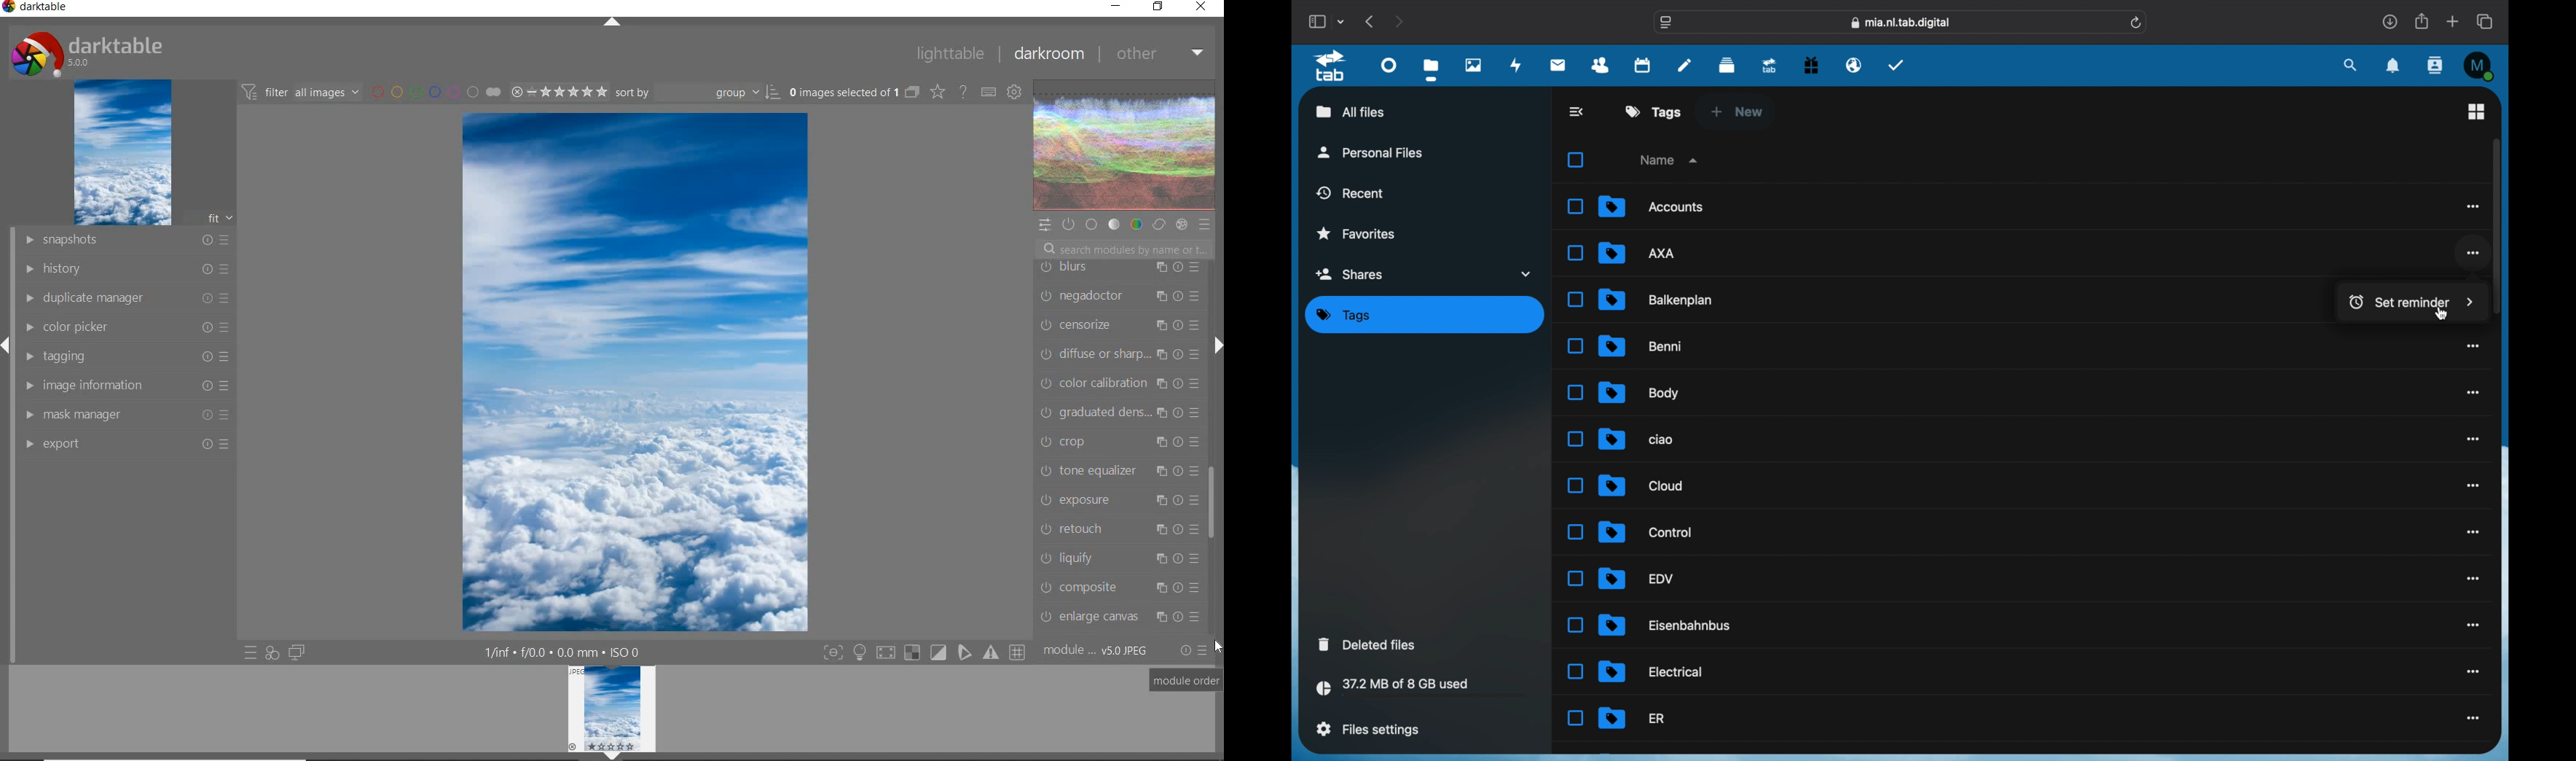  What do you see at coordinates (1136, 225) in the screenshot?
I see `COLOR` at bounding box center [1136, 225].